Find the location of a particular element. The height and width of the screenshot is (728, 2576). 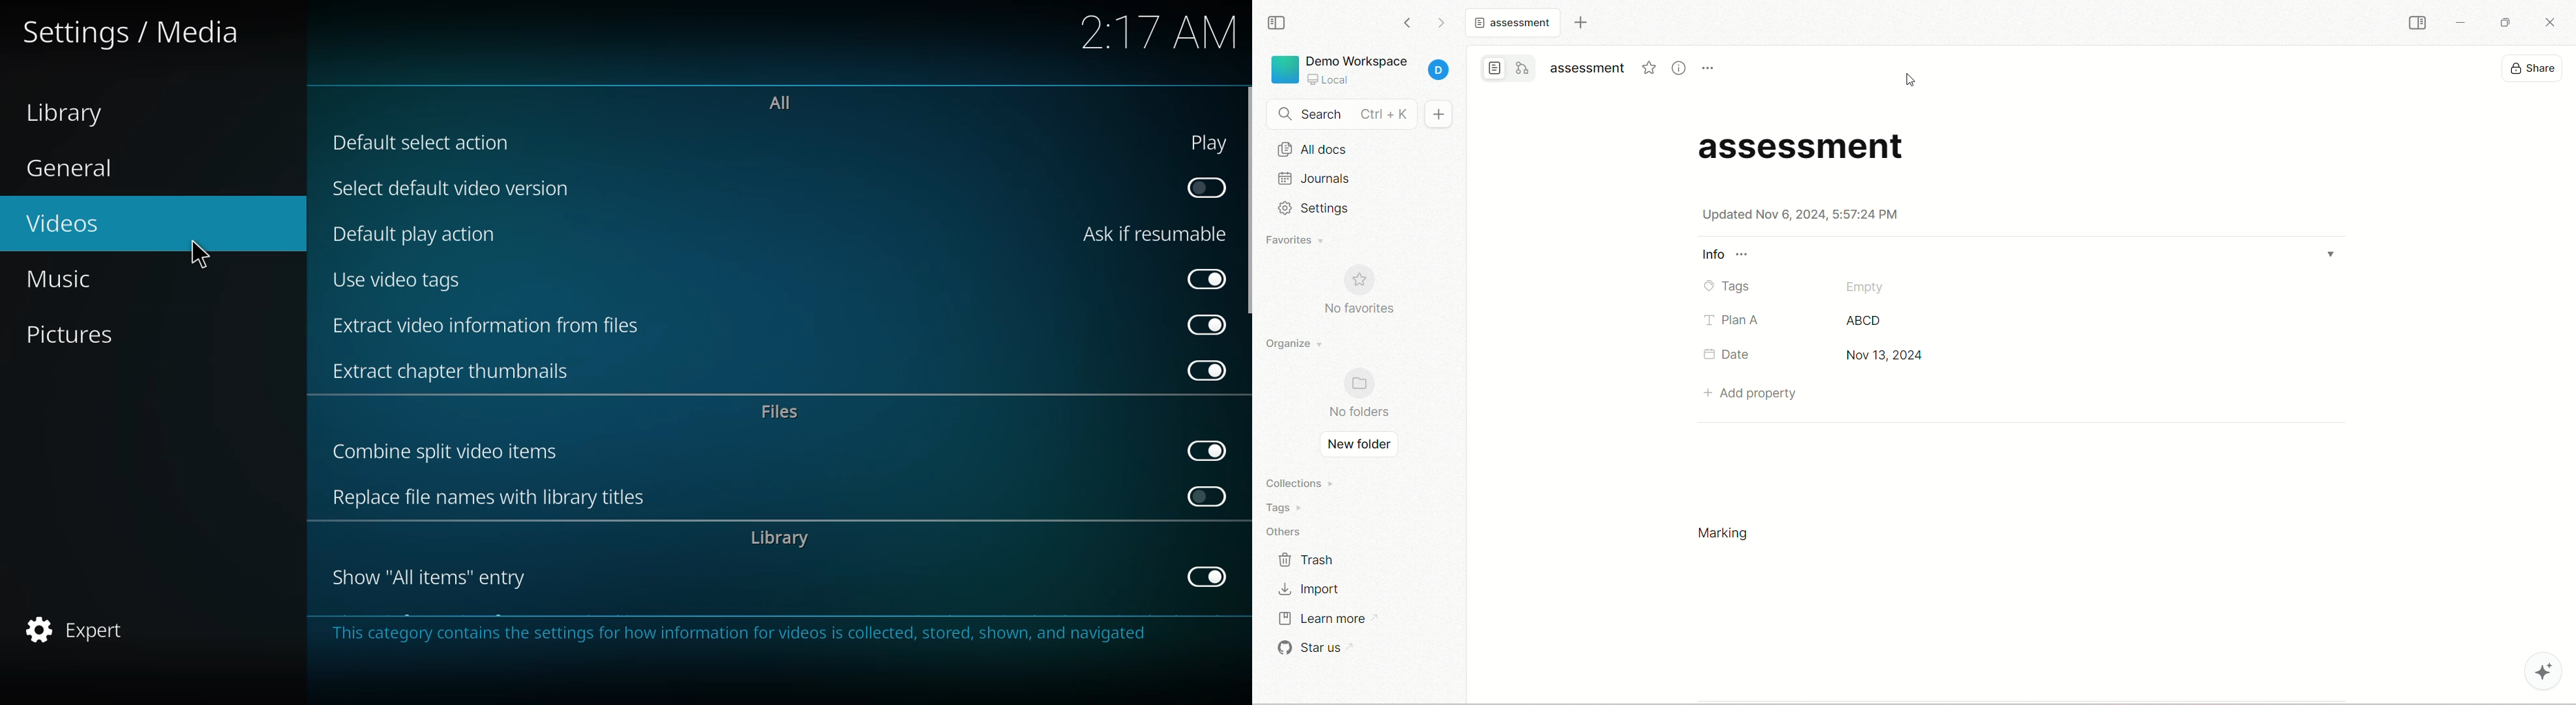

collections is located at coordinates (1296, 483).